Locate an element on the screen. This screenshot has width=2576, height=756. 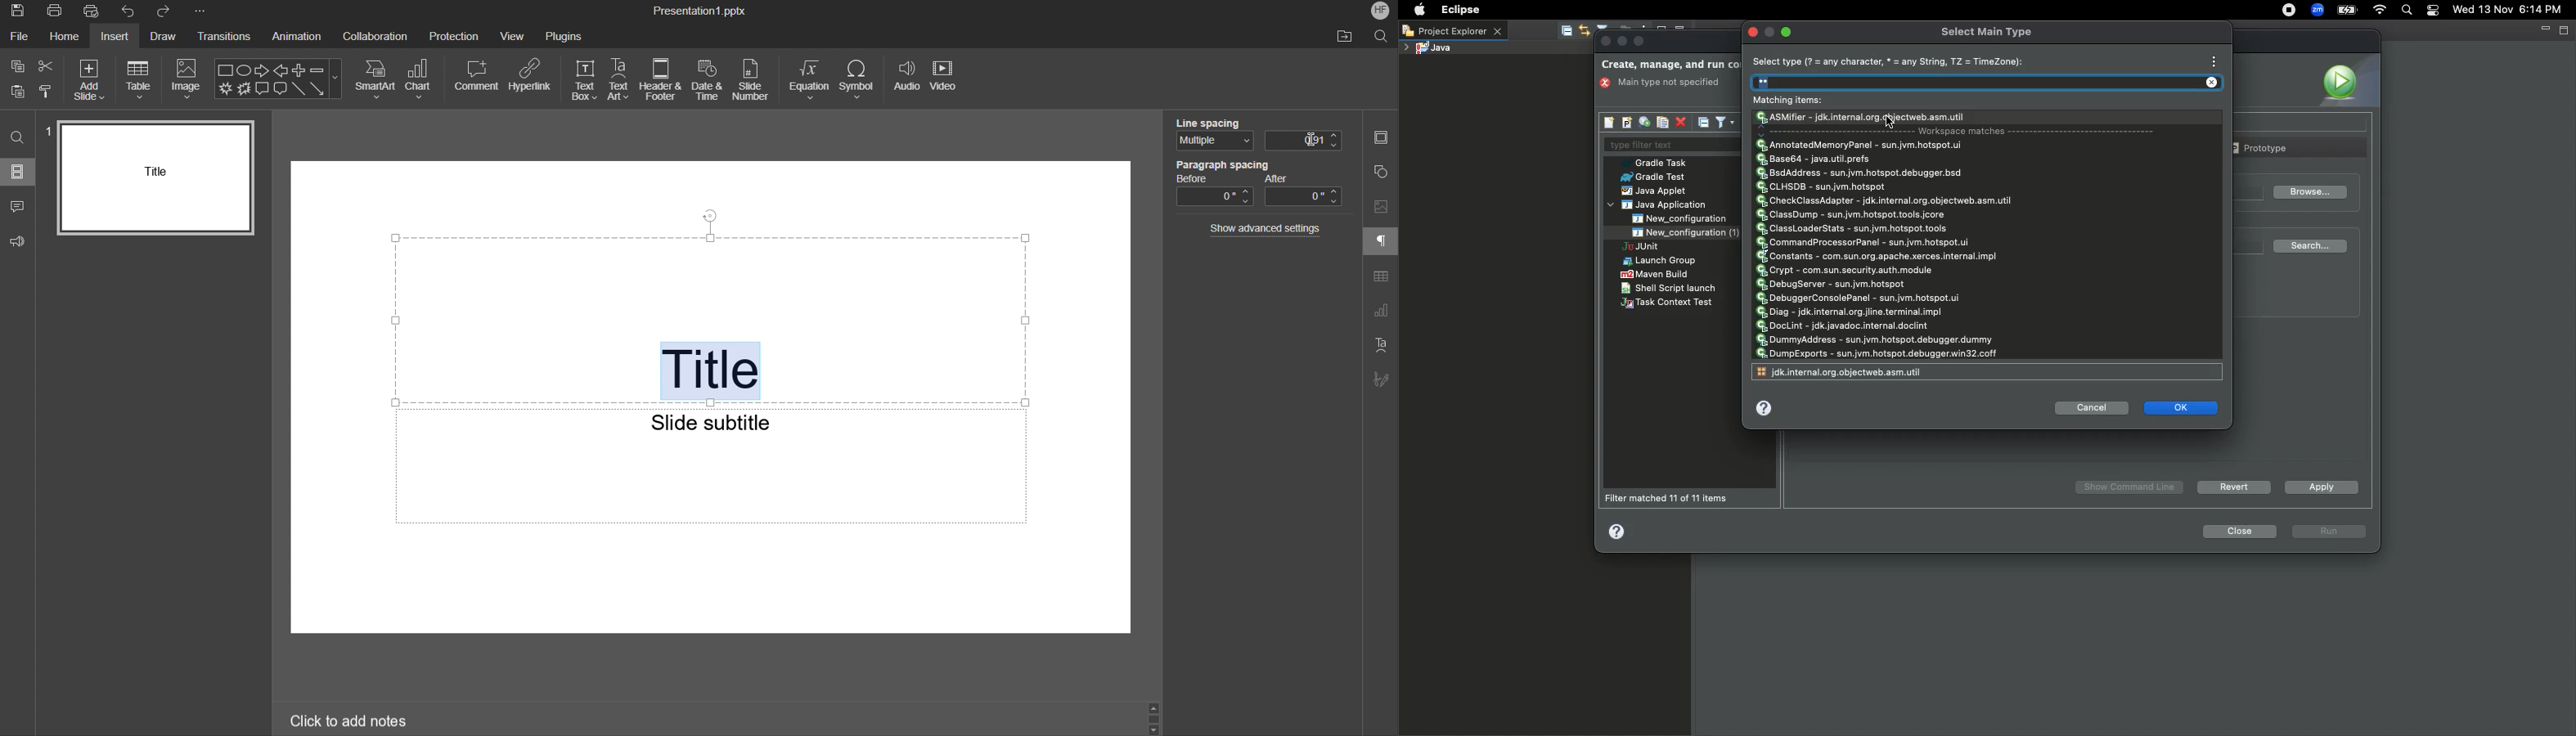
Search is located at coordinates (18, 138).